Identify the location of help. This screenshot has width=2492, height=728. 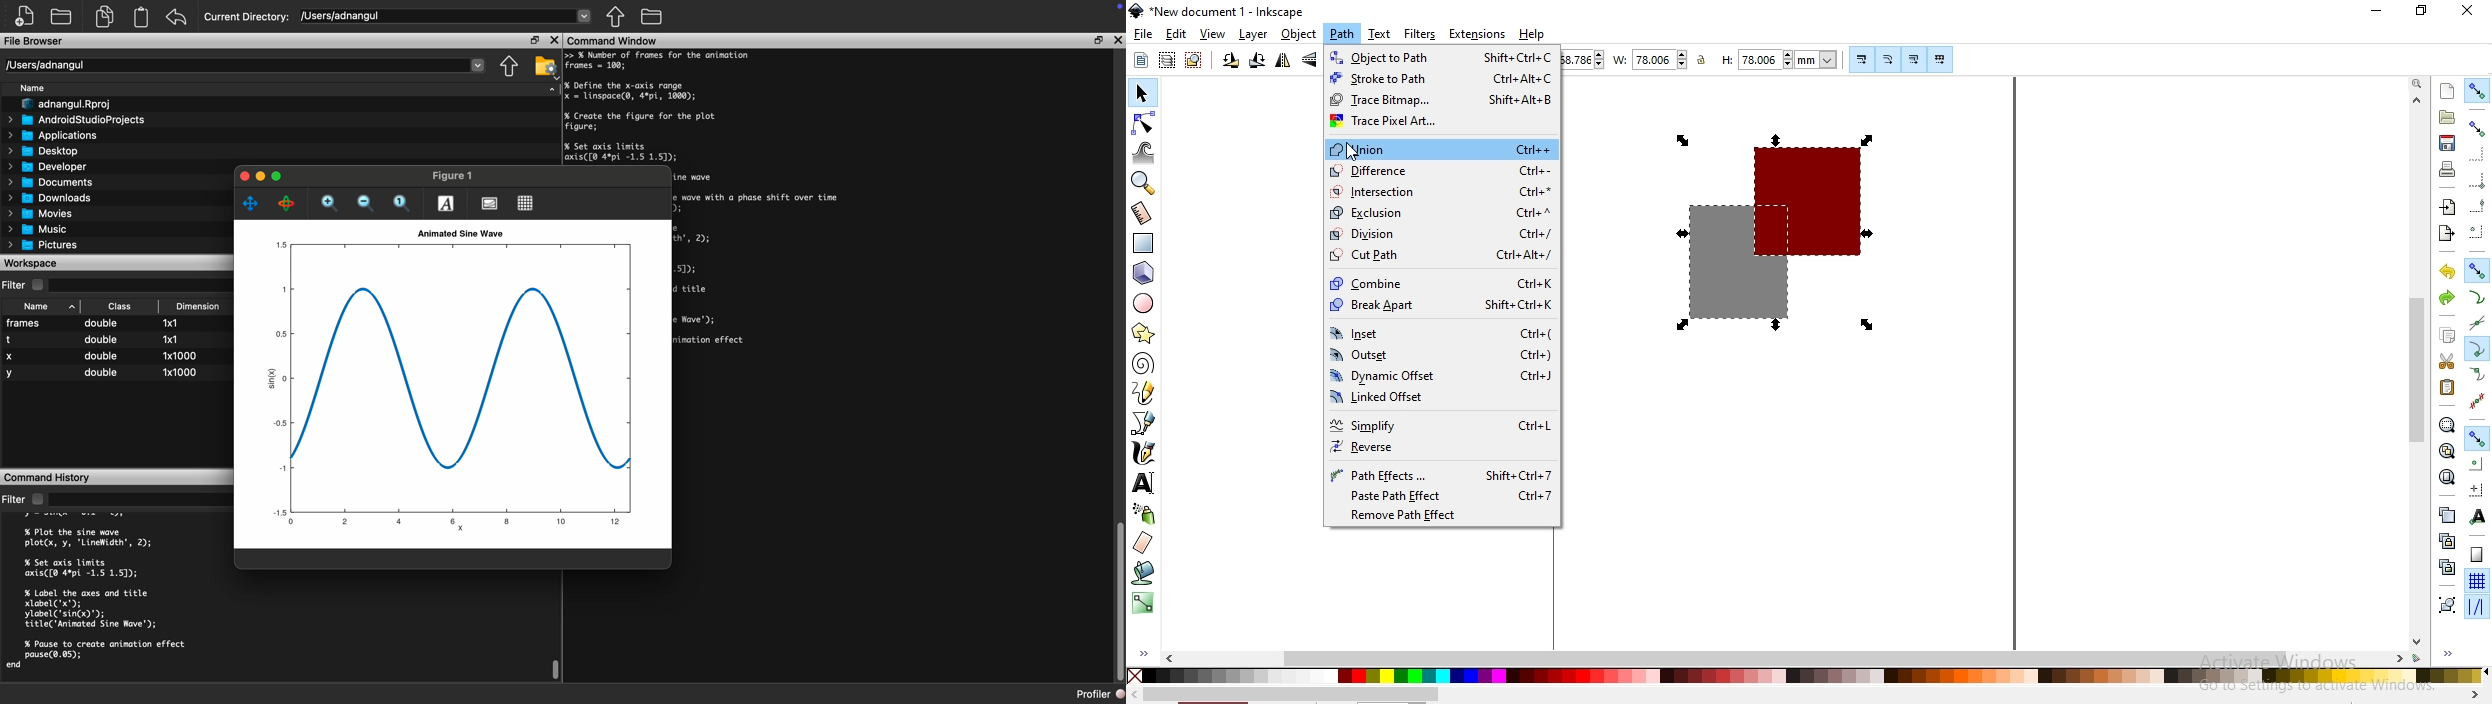
(1532, 35).